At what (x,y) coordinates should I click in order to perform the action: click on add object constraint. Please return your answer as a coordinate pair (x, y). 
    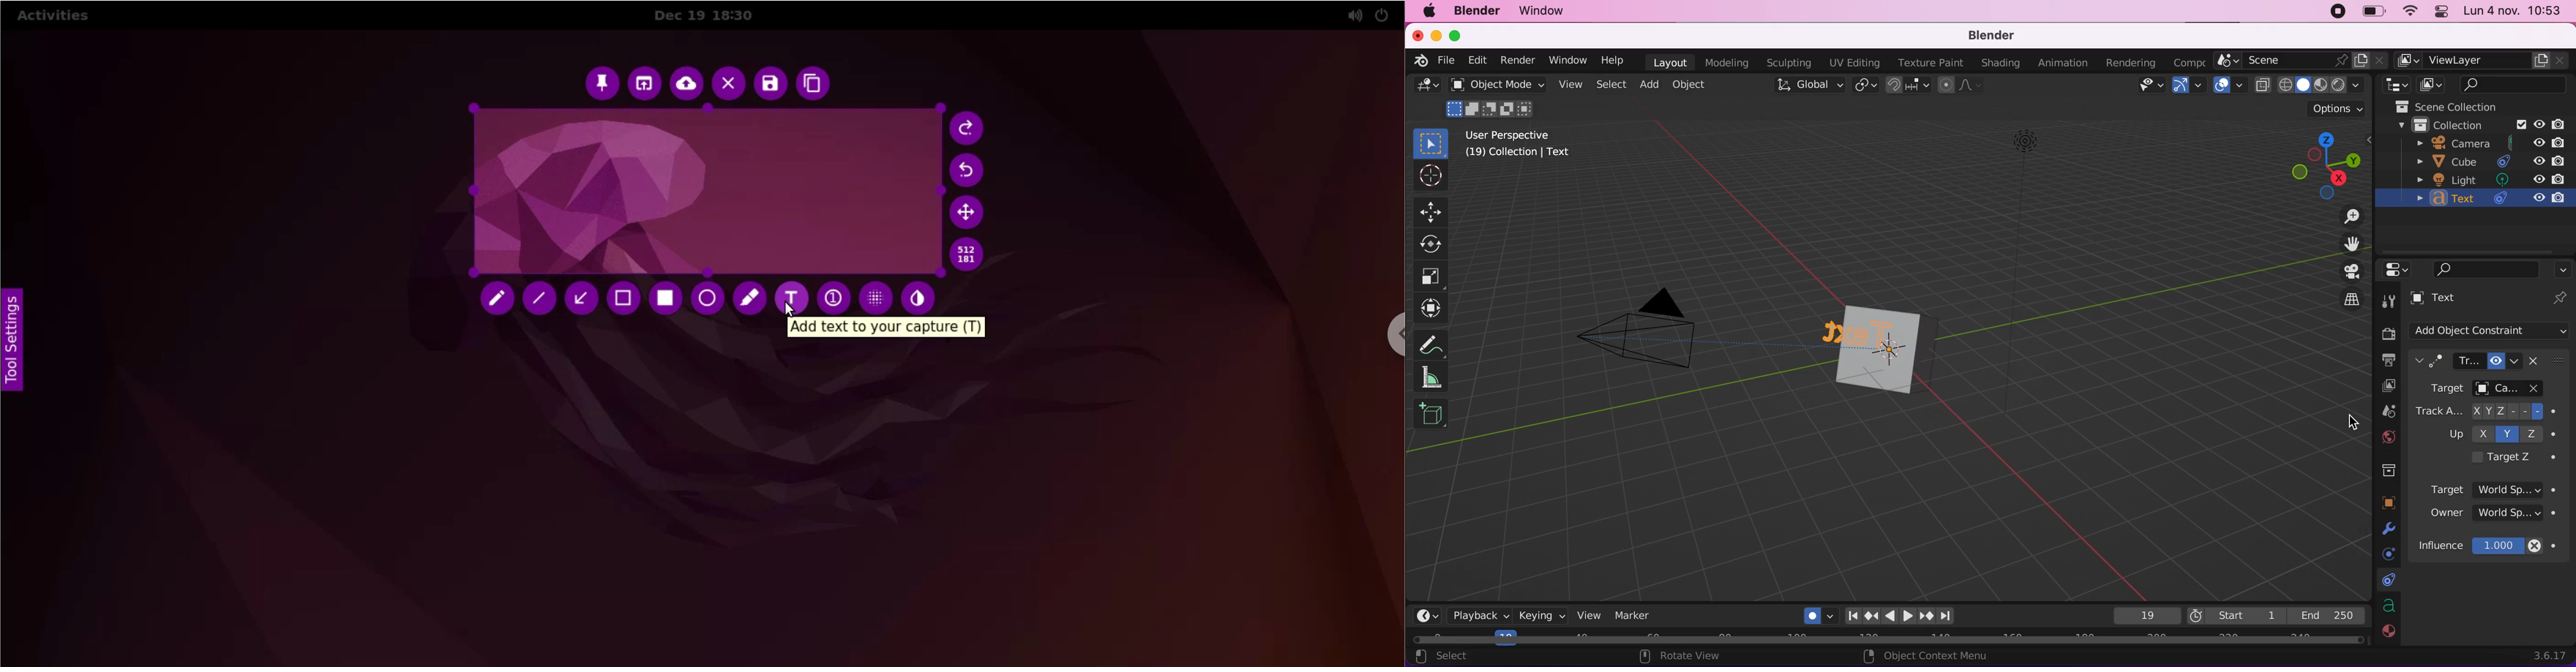
    Looking at the image, I should click on (2493, 331).